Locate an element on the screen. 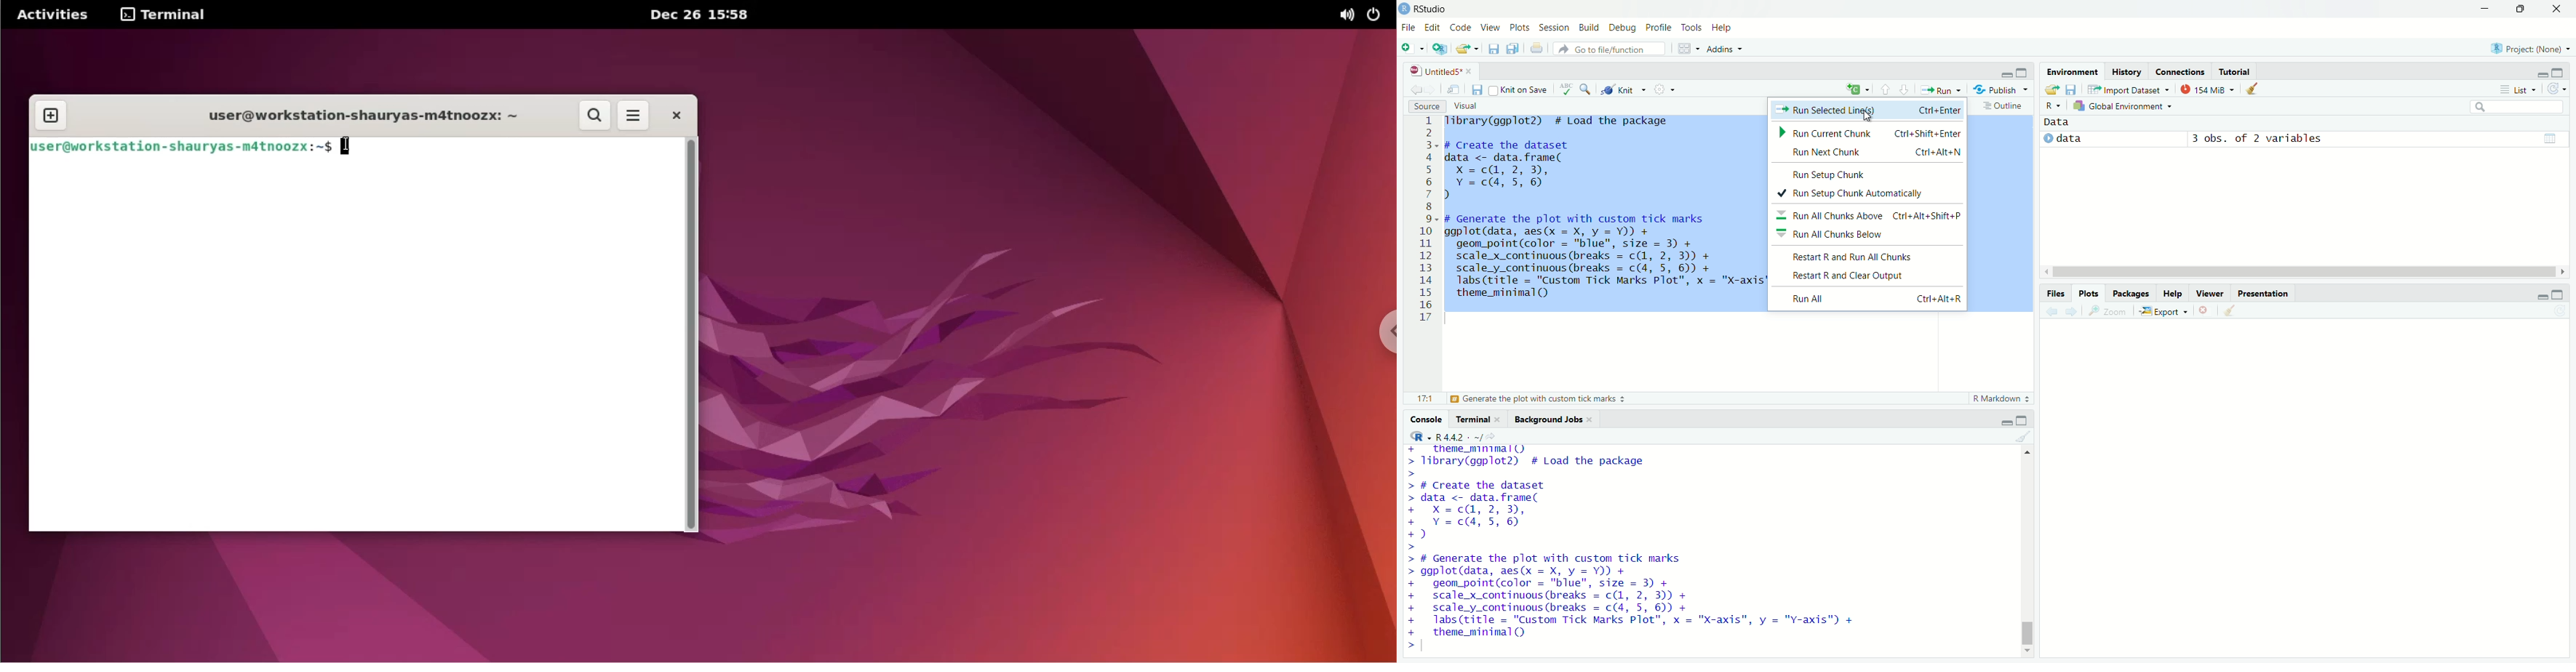 Image resolution: width=2576 pixels, height=672 pixels. help is located at coordinates (1724, 27).